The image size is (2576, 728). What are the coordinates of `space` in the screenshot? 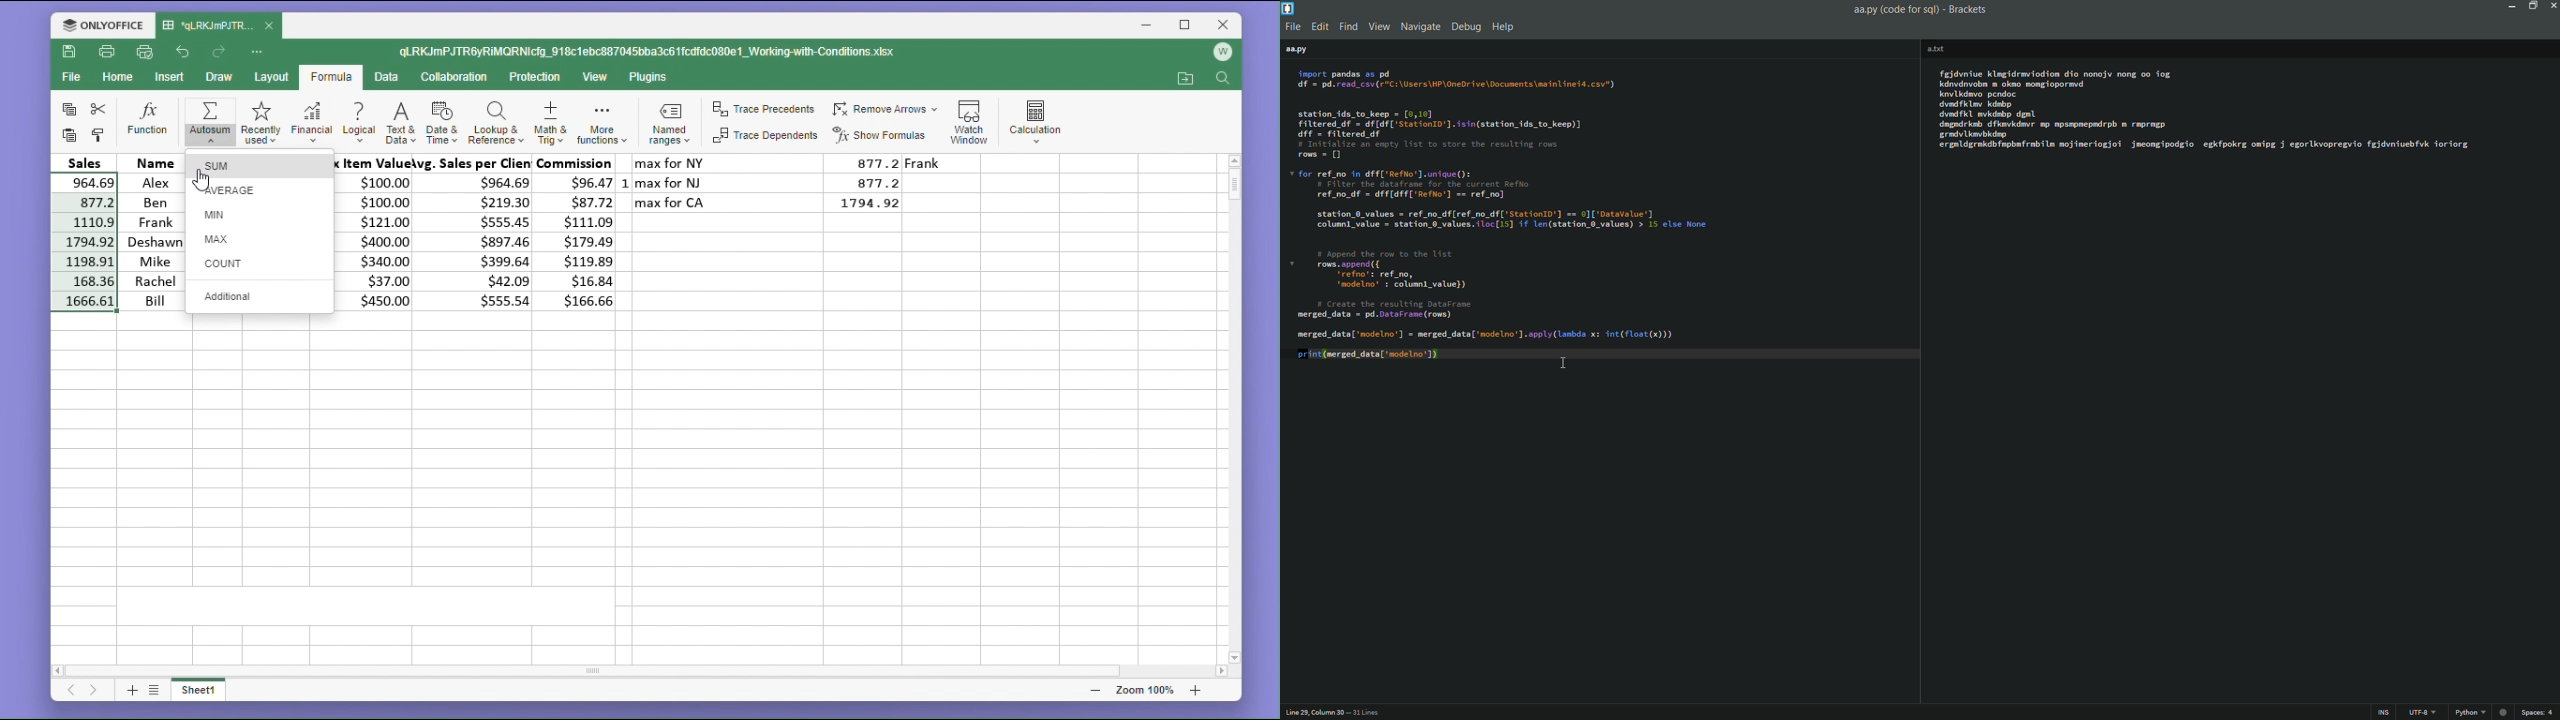 It's located at (2539, 711).